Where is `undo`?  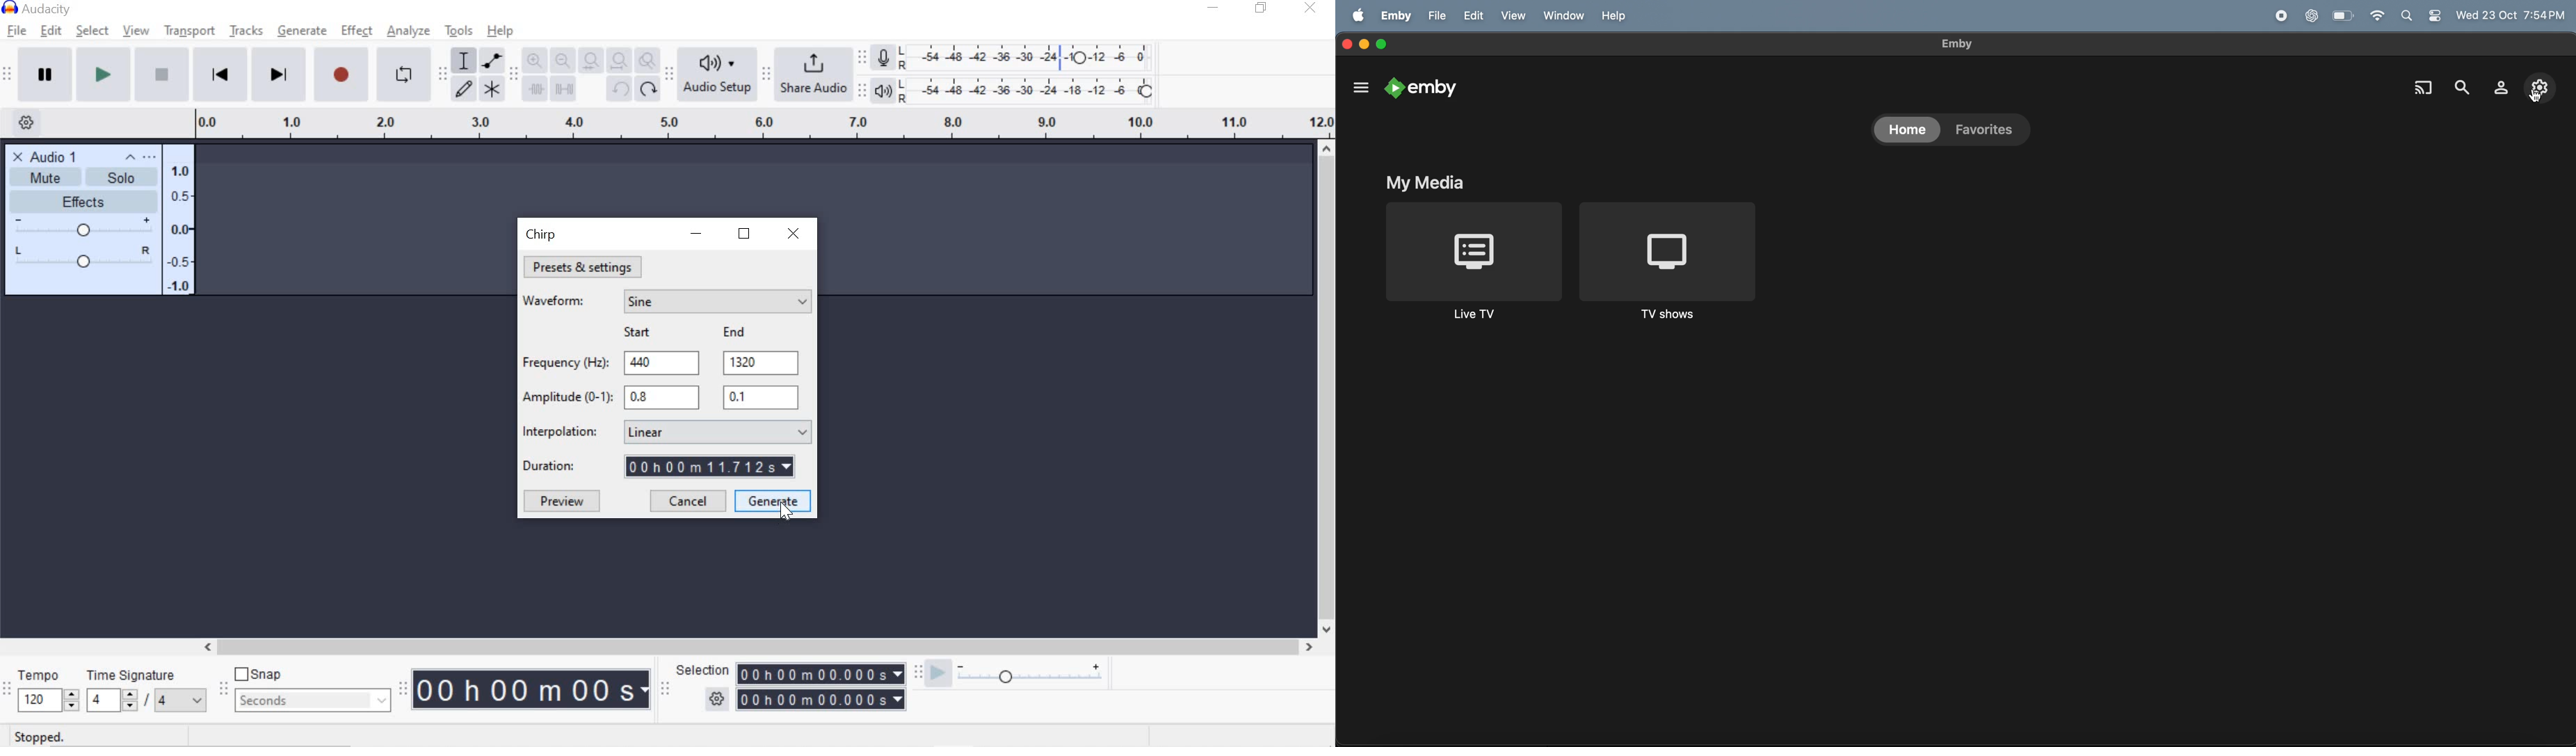 undo is located at coordinates (617, 88).